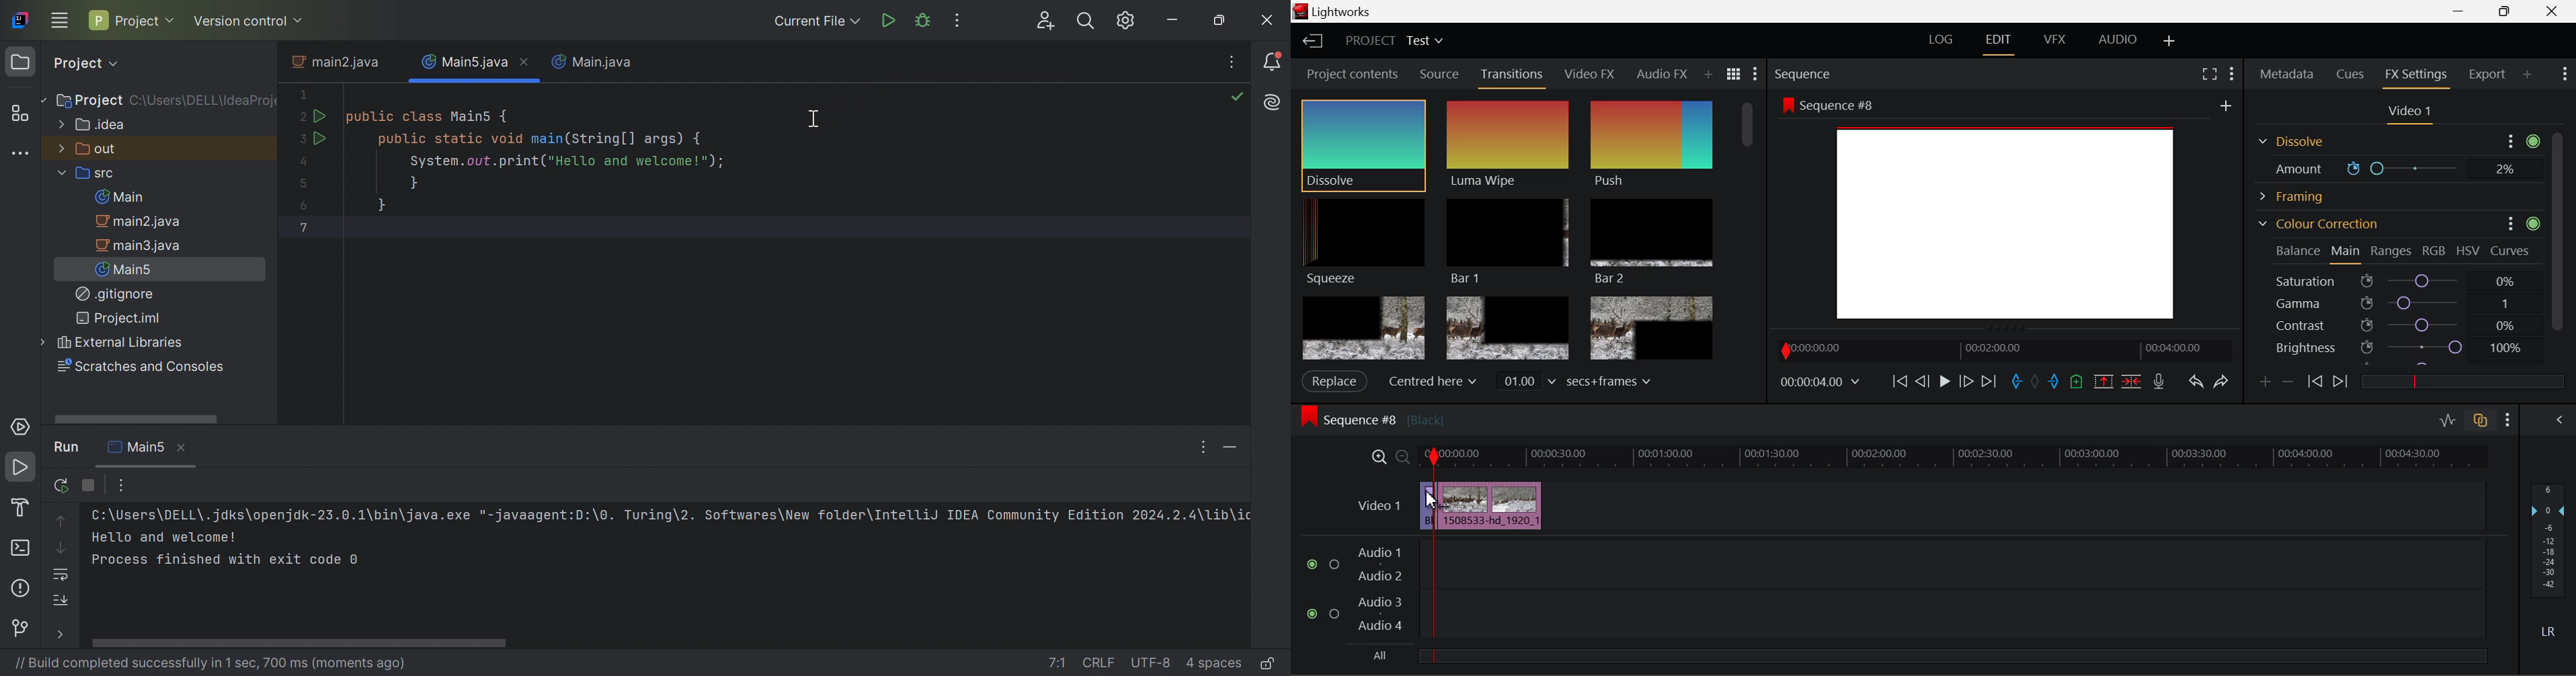  What do you see at coordinates (122, 318) in the screenshot?
I see `Project.ml` at bounding box center [122, 318].